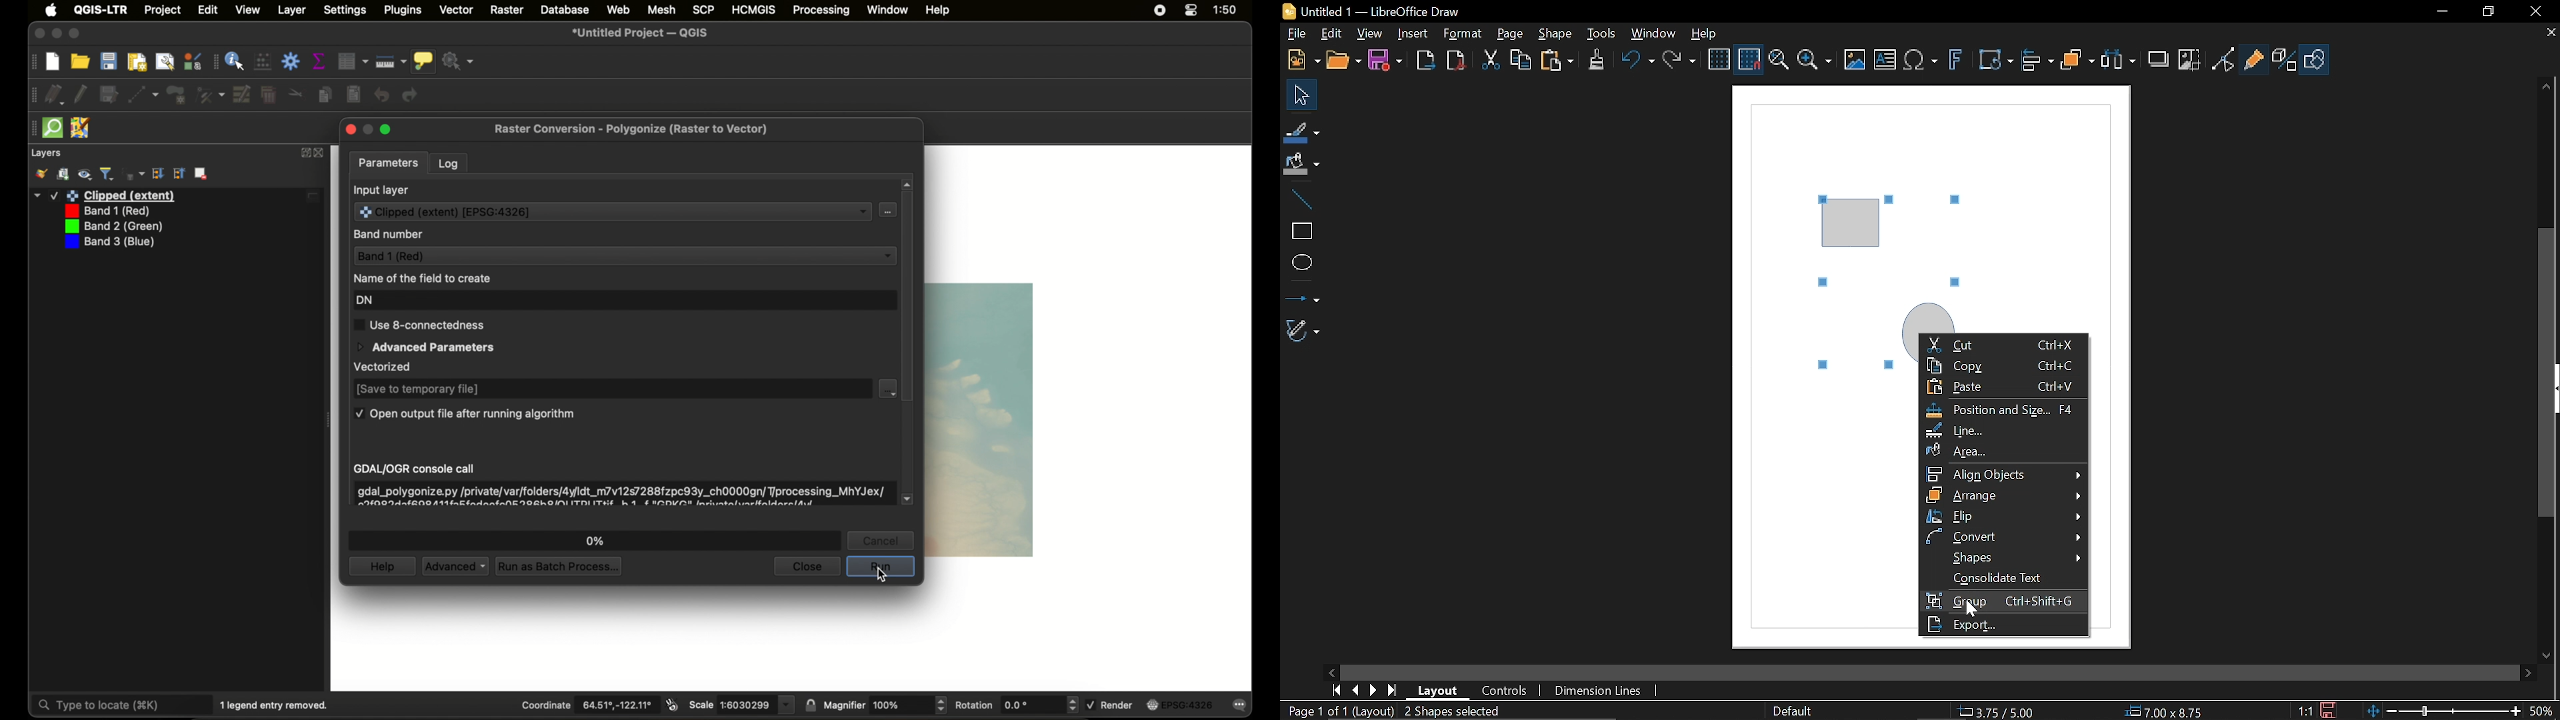 The width and height of the screenshot is (2576, 728). I want to click on Last page, so click(1395, 691).